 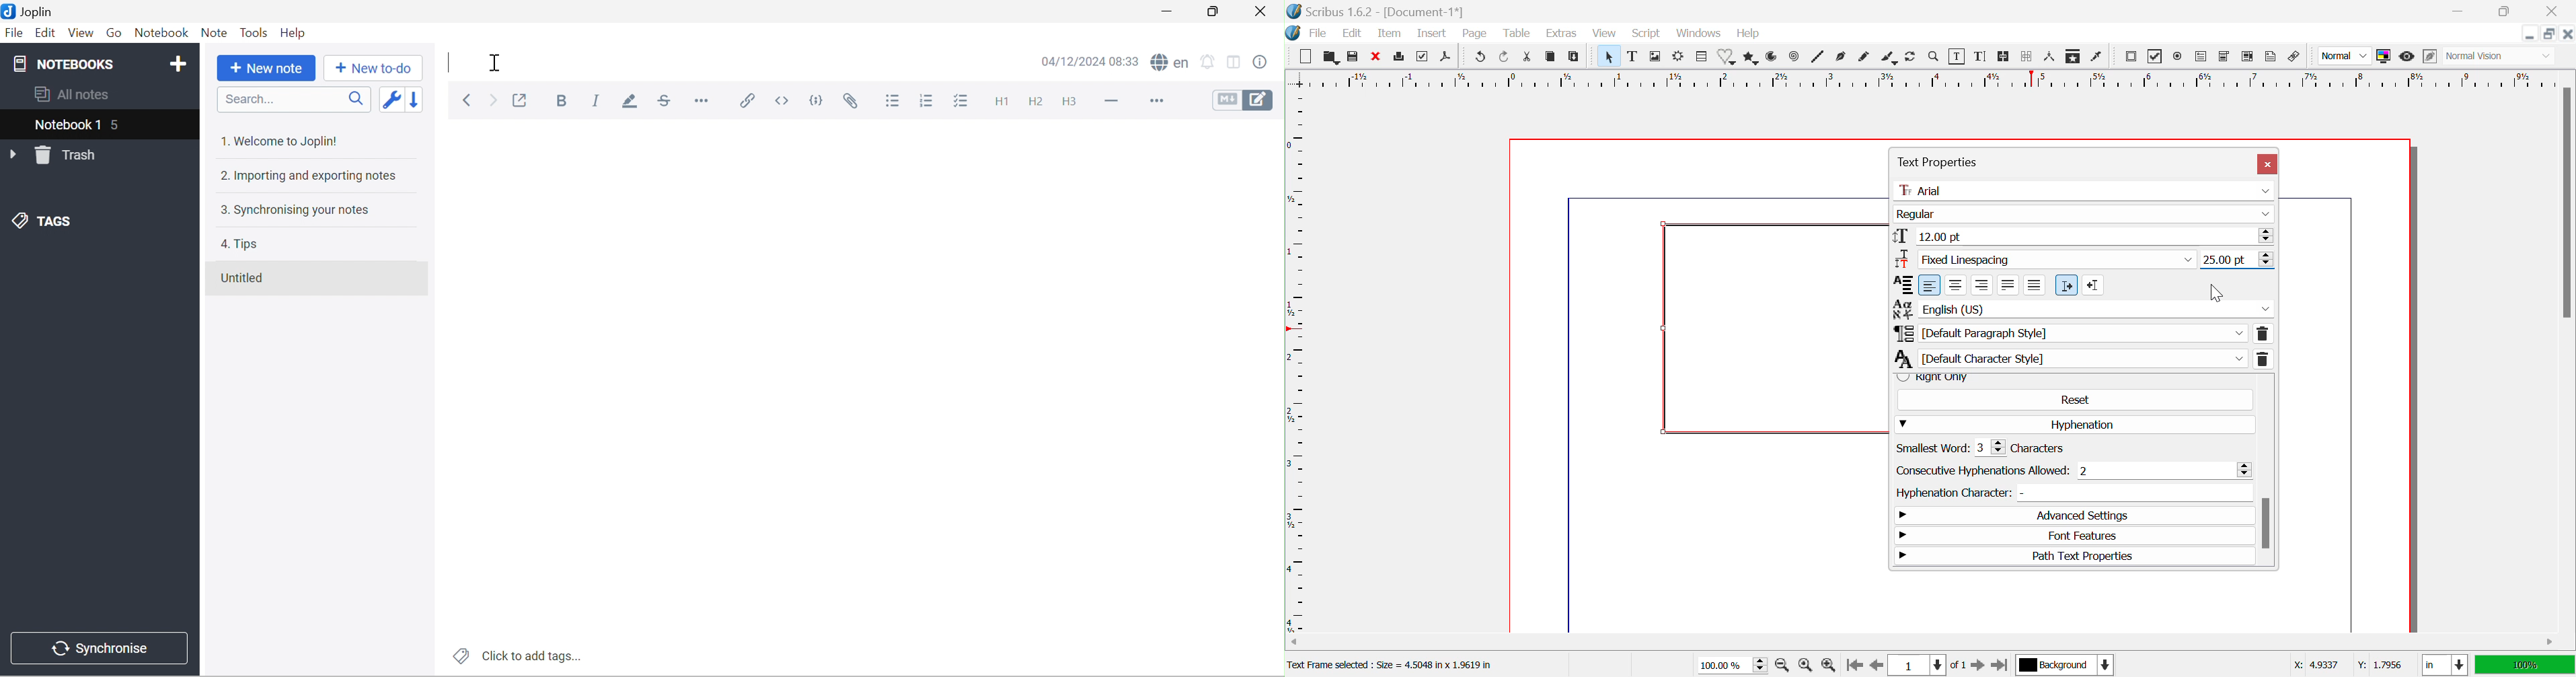 I want to click on English (US), so click(x=2083, y=308).